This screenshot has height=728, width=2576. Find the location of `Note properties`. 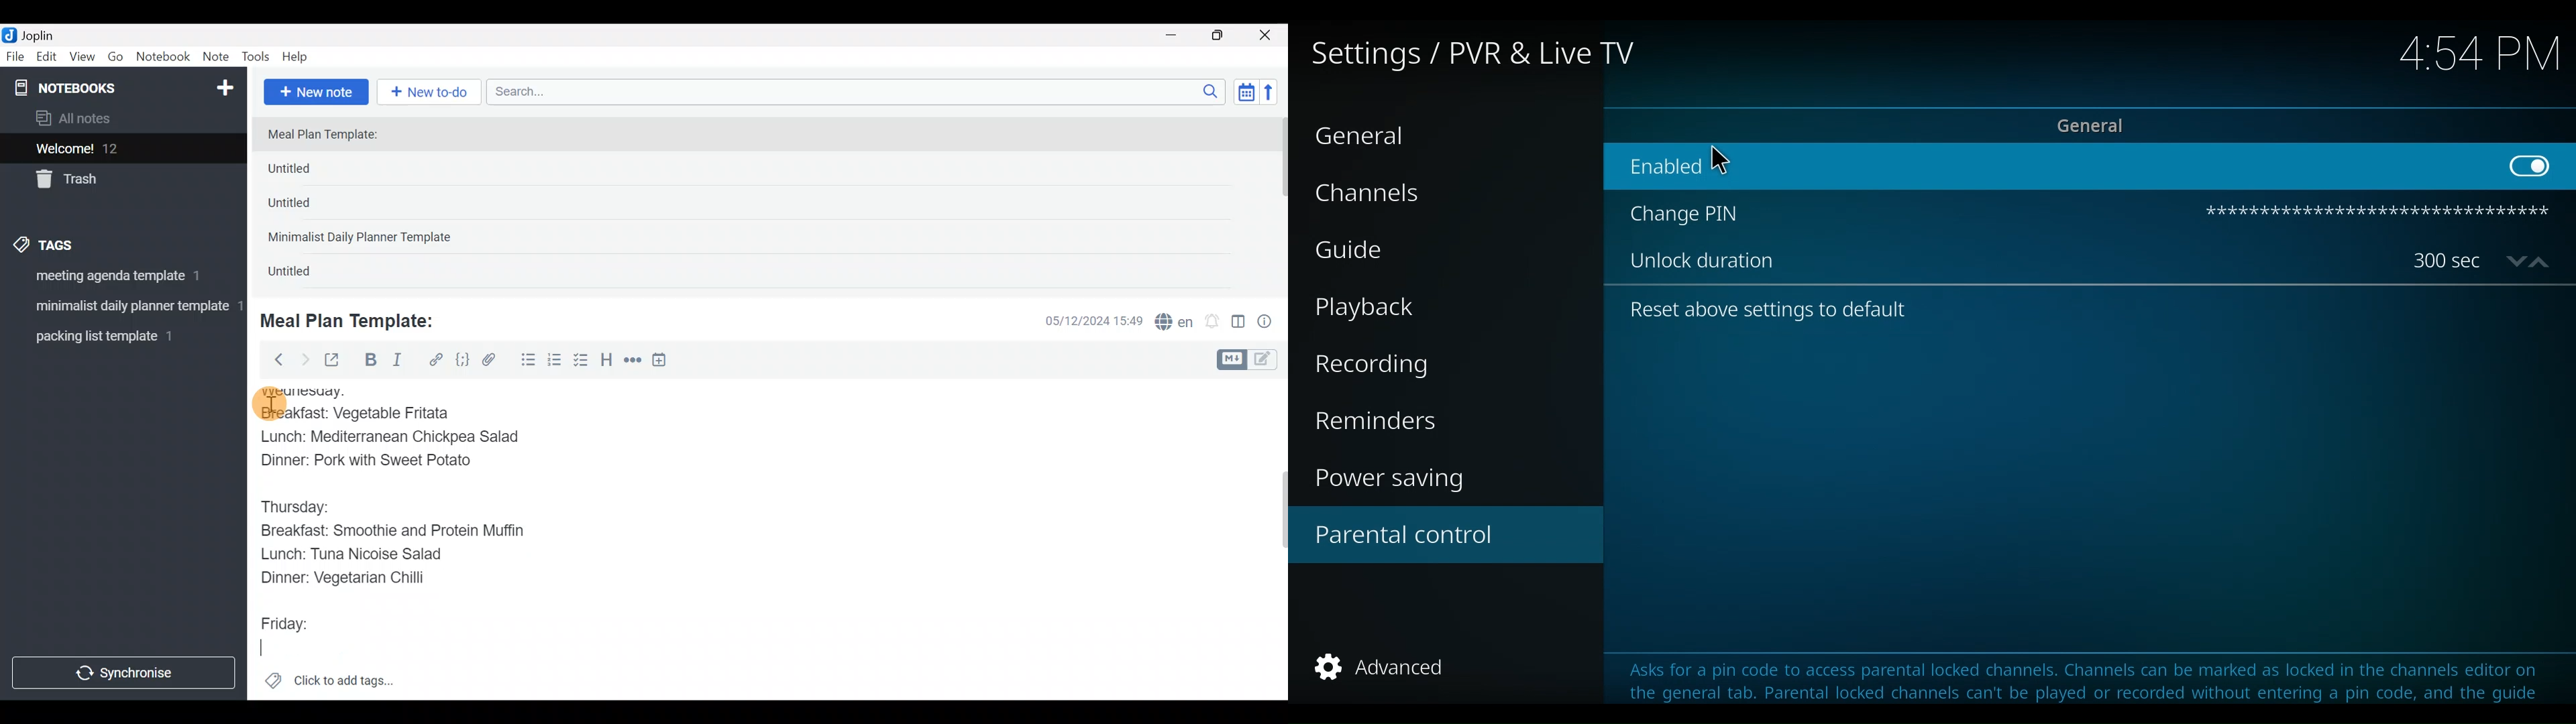

Note properties is located at coordinates (1271, 322).